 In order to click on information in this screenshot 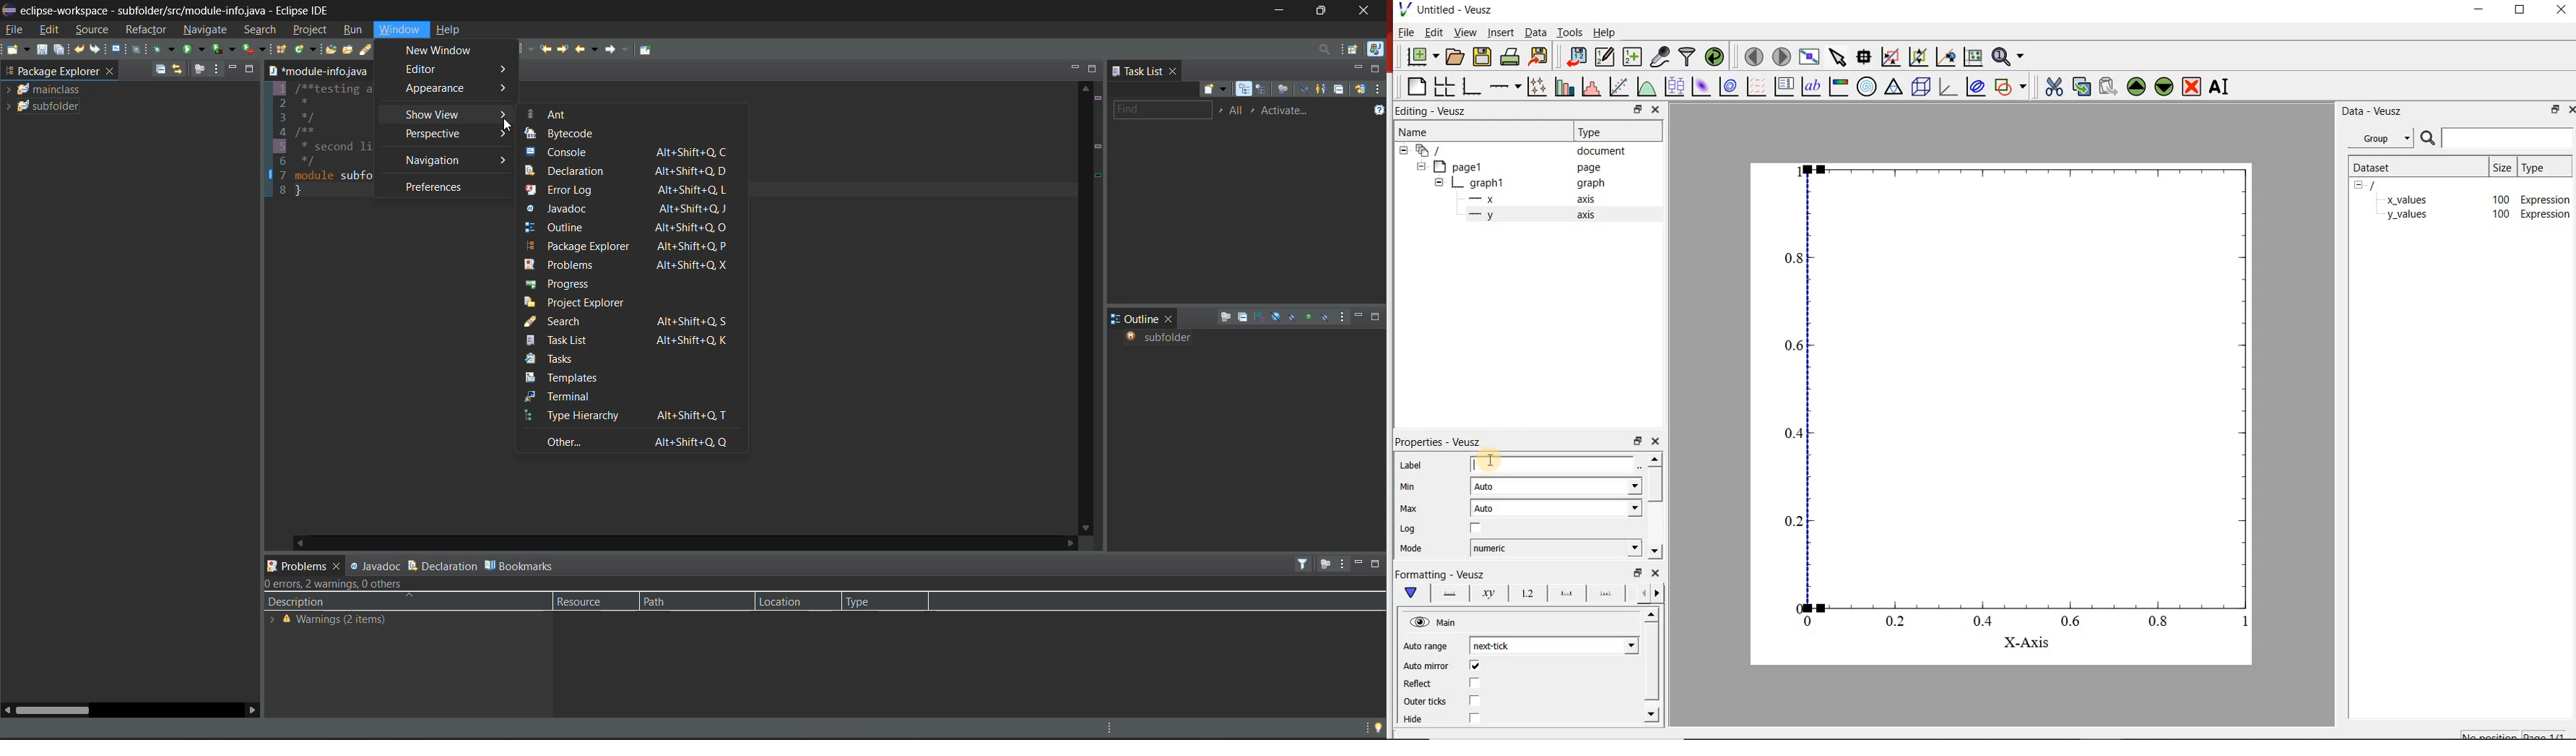, I will do `click(342, 621)`.